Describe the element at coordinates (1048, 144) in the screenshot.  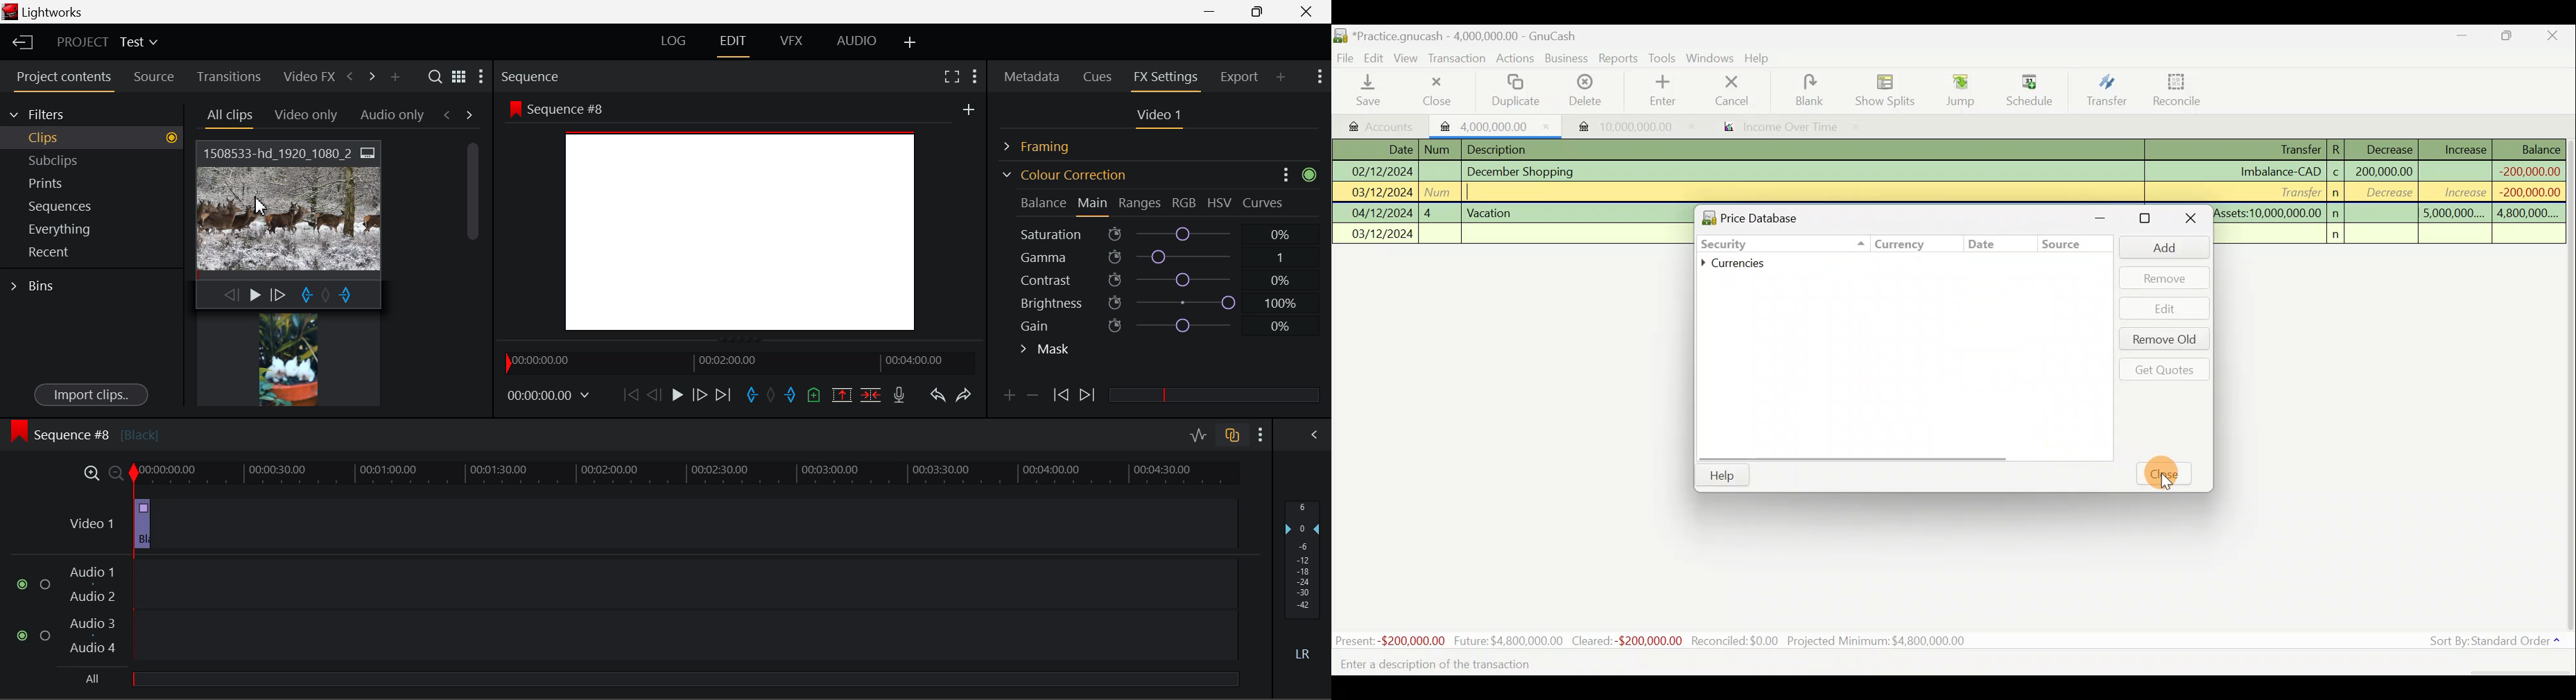
I see `Framing Section` at that location.